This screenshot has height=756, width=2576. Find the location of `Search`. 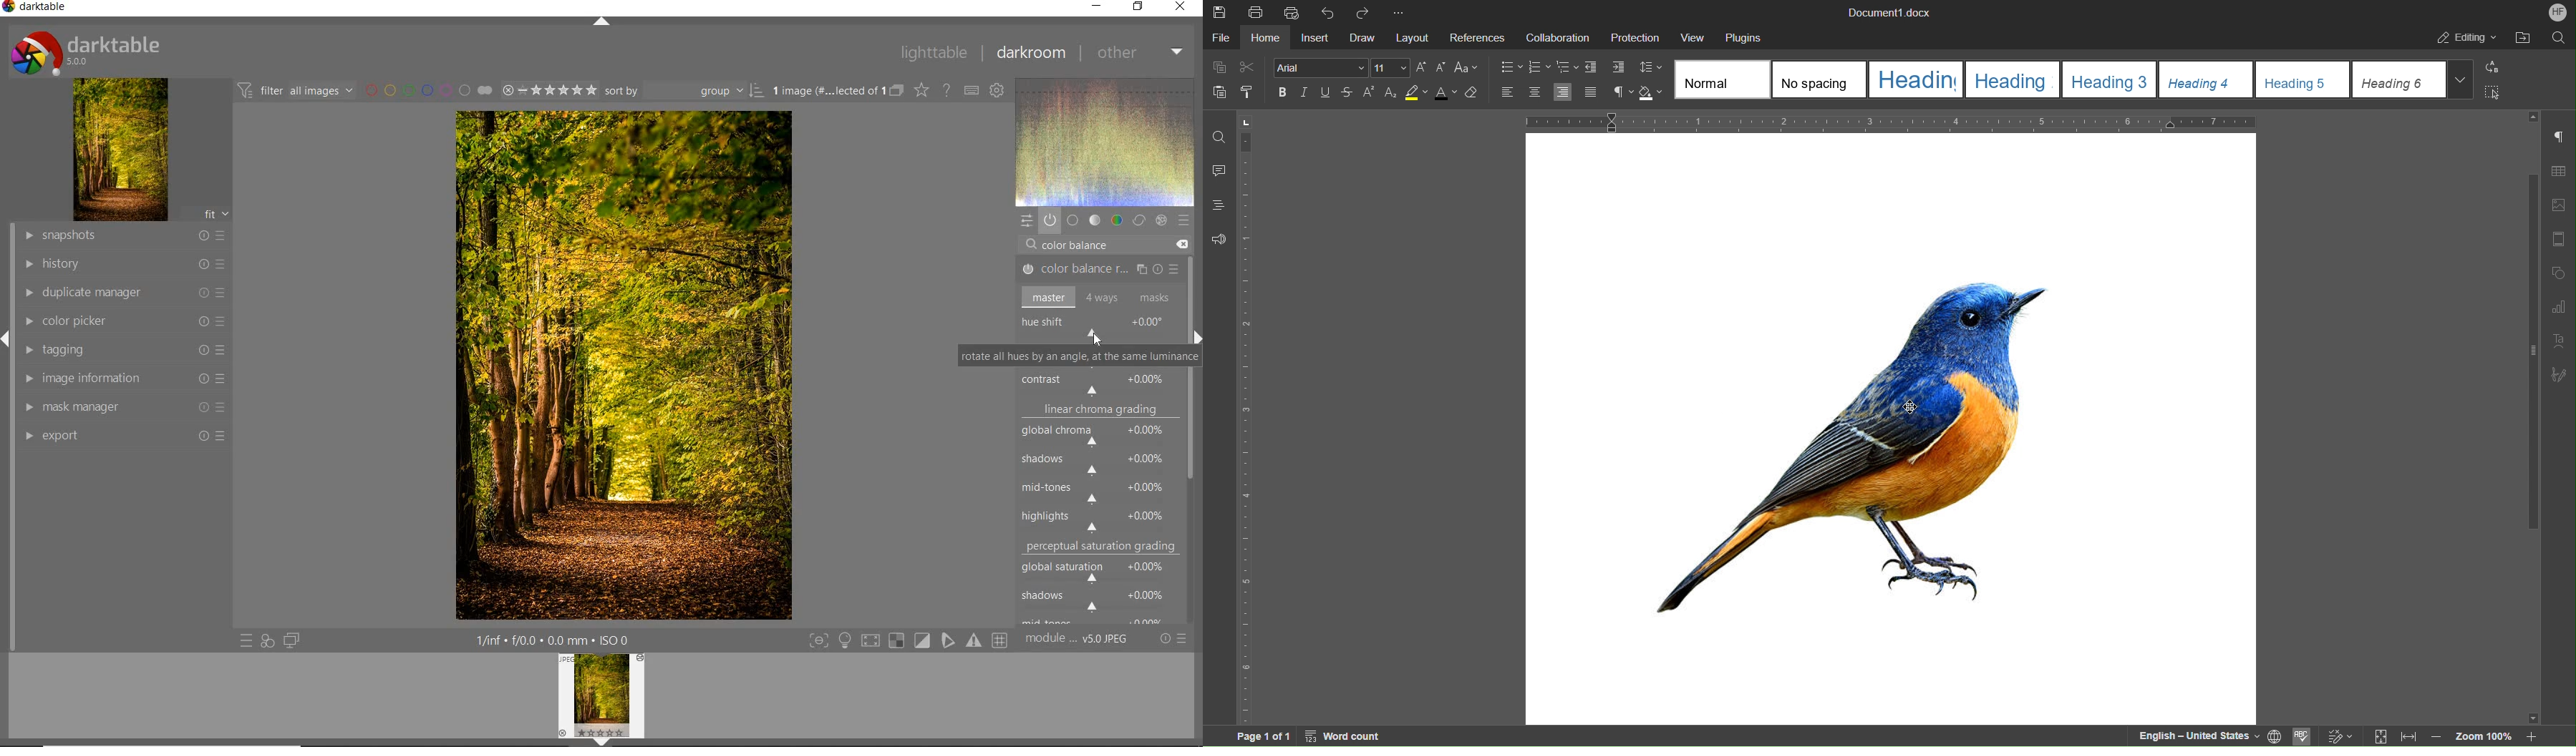

Search is located at coordinates (2558, 38).